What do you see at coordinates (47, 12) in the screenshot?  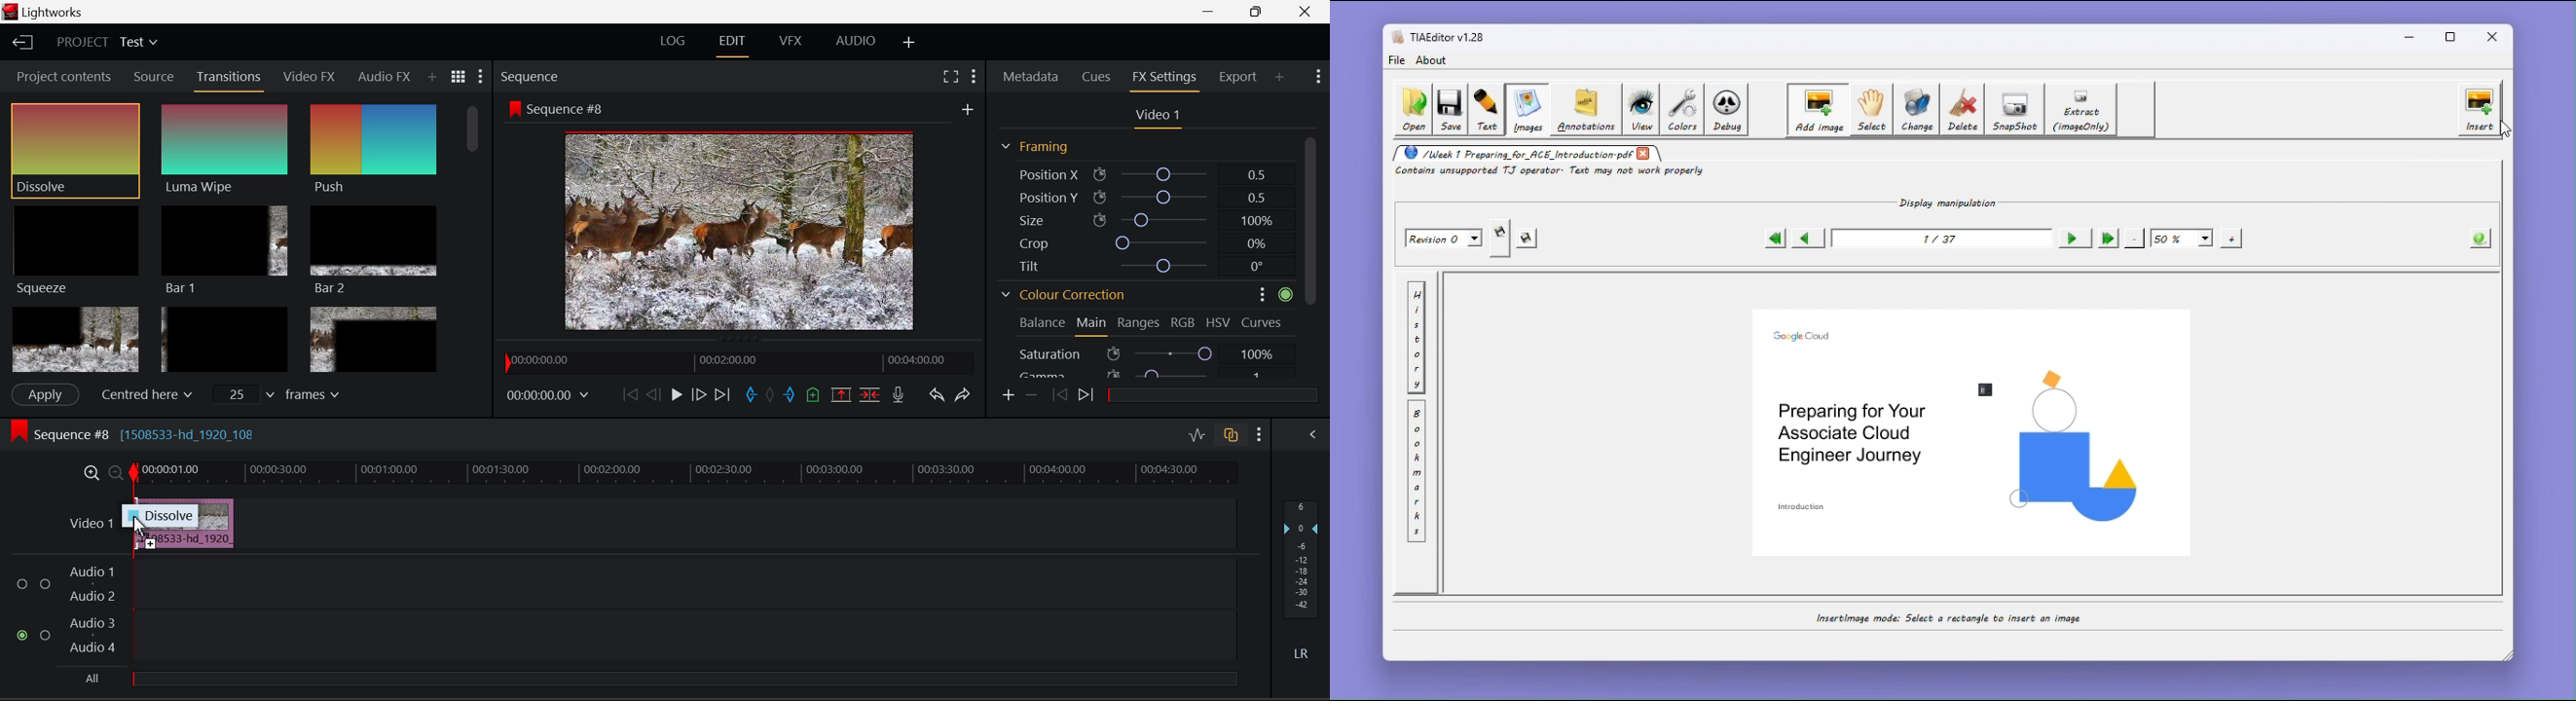 I see `Window Title` at bounding box center [47, 12].